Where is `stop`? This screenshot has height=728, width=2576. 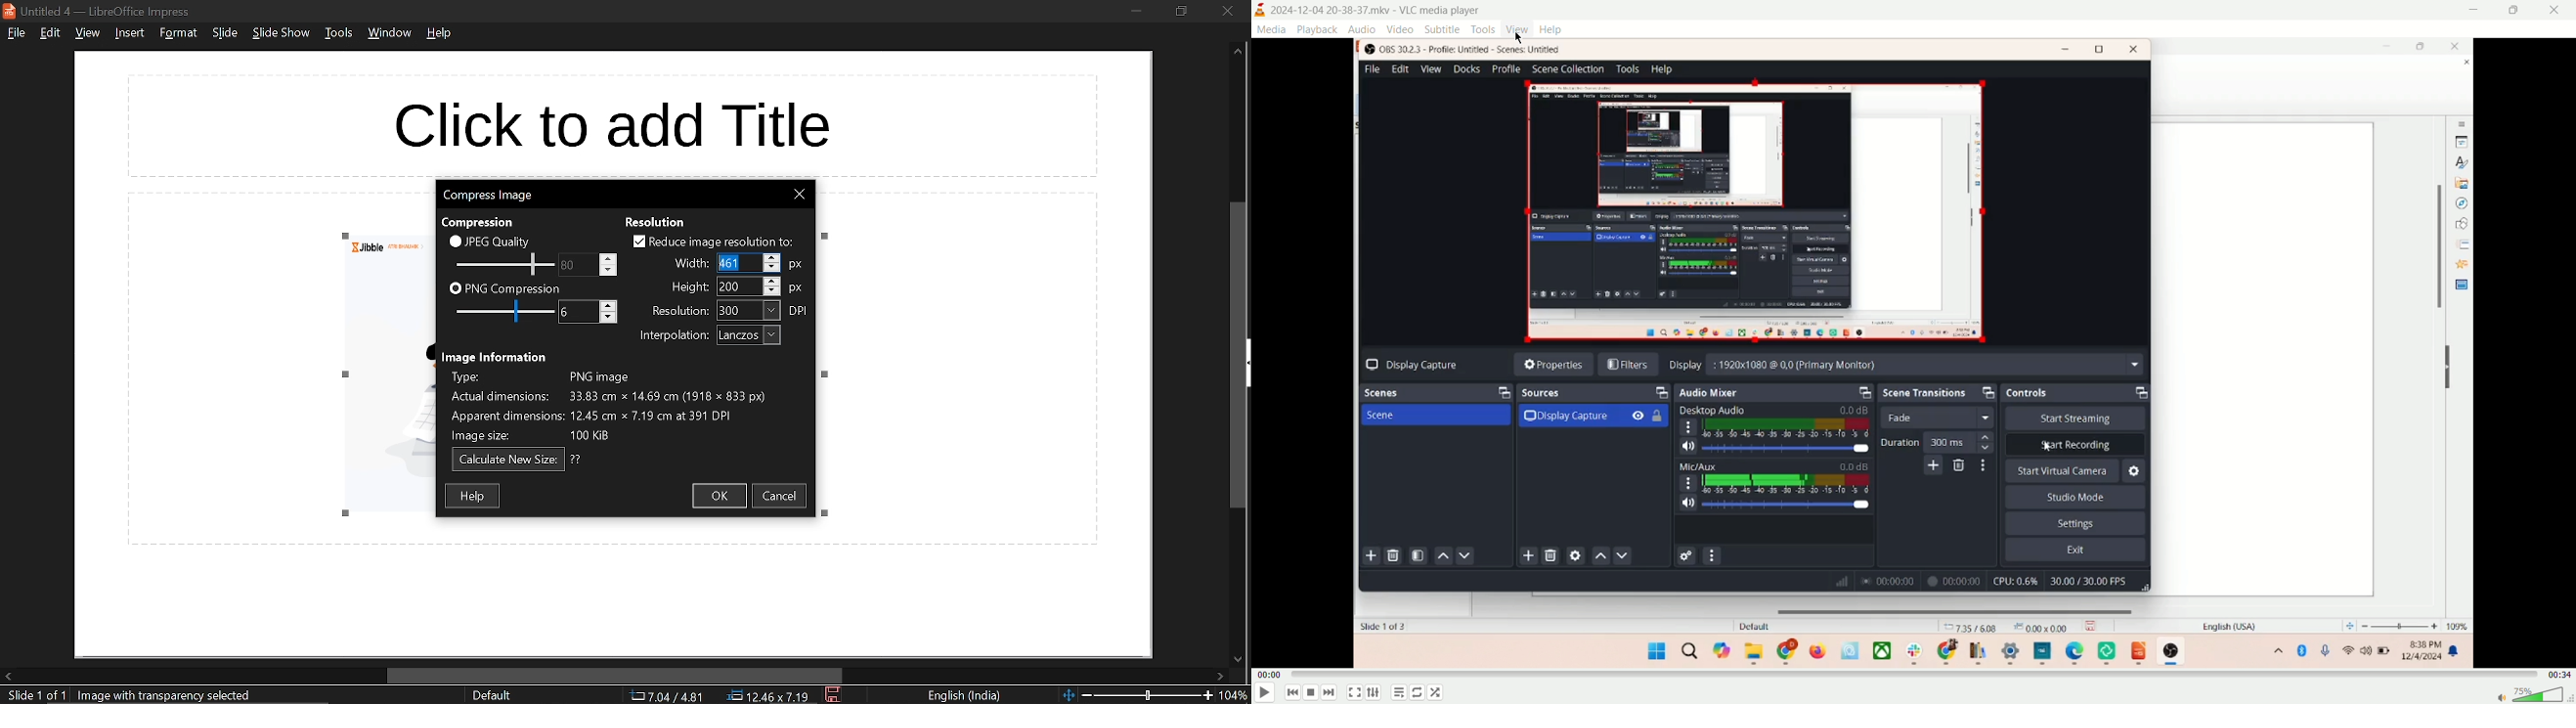
stop is located at coordinates (1313, 694).